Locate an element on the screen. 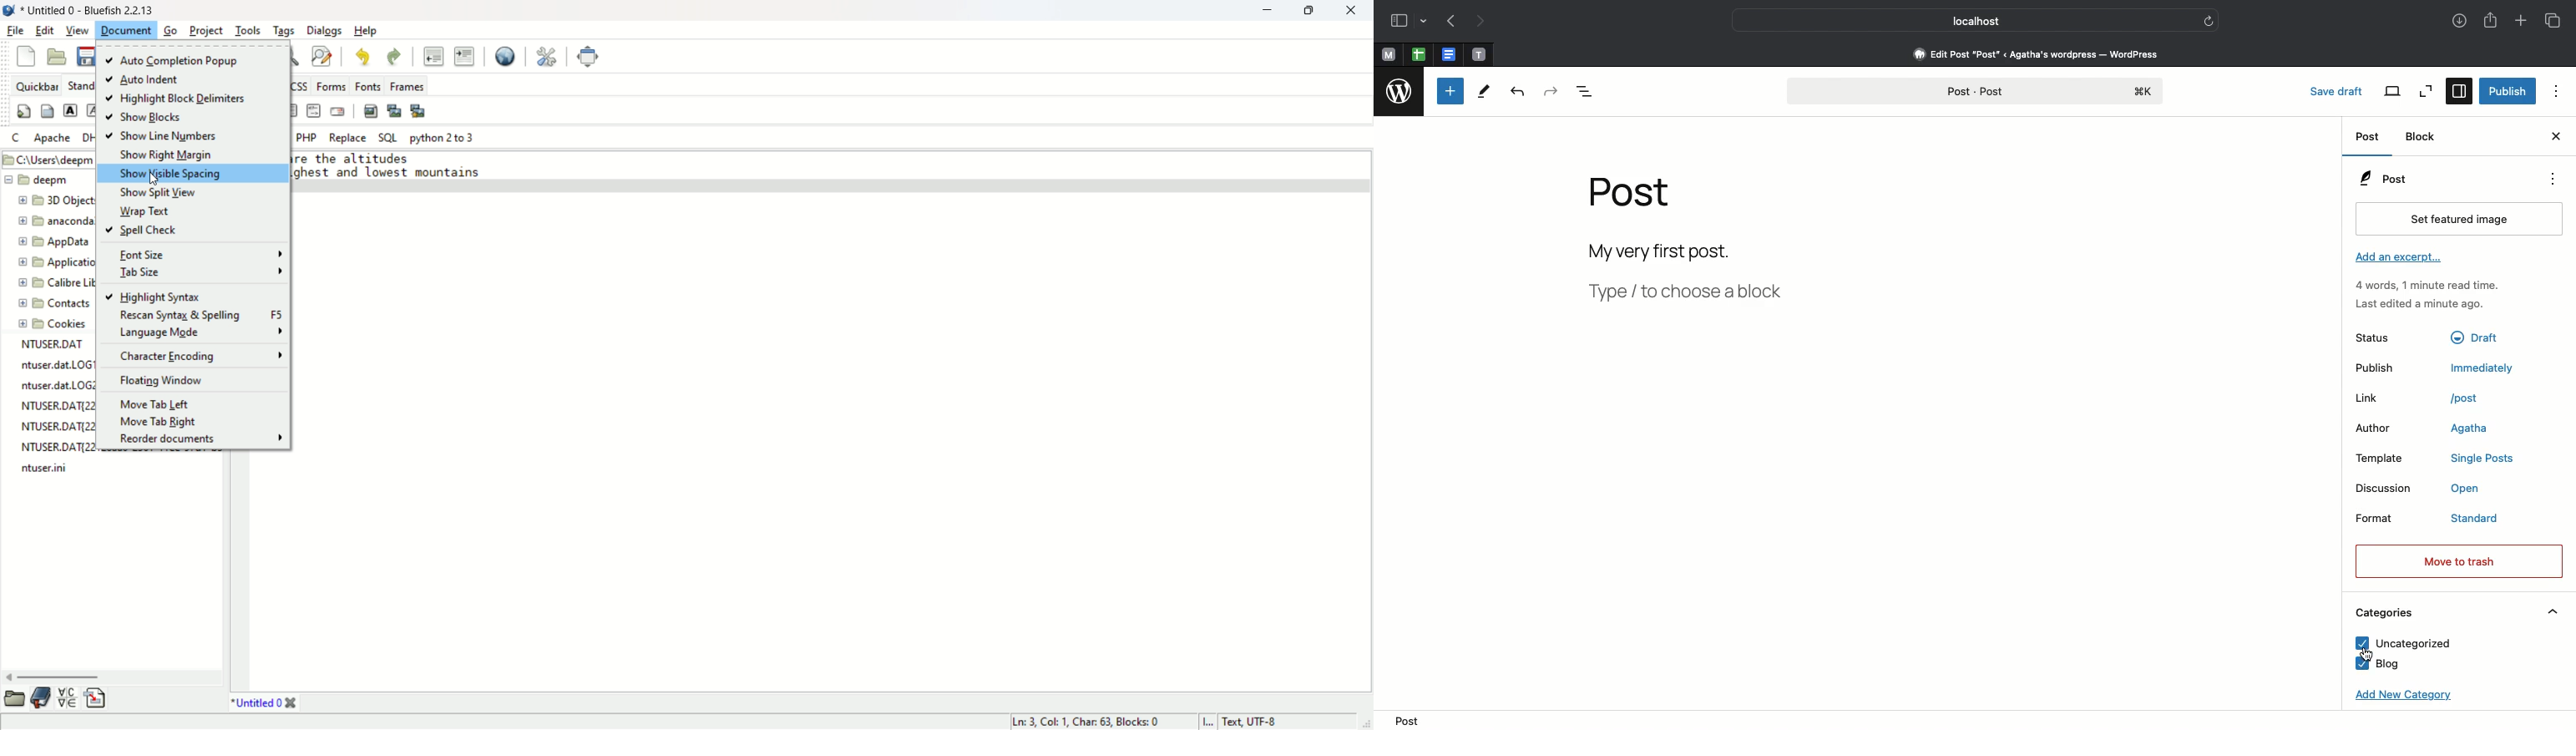 The height and width of the screenshot is (756, 2576). cookies is located at coordinates (54, 326).